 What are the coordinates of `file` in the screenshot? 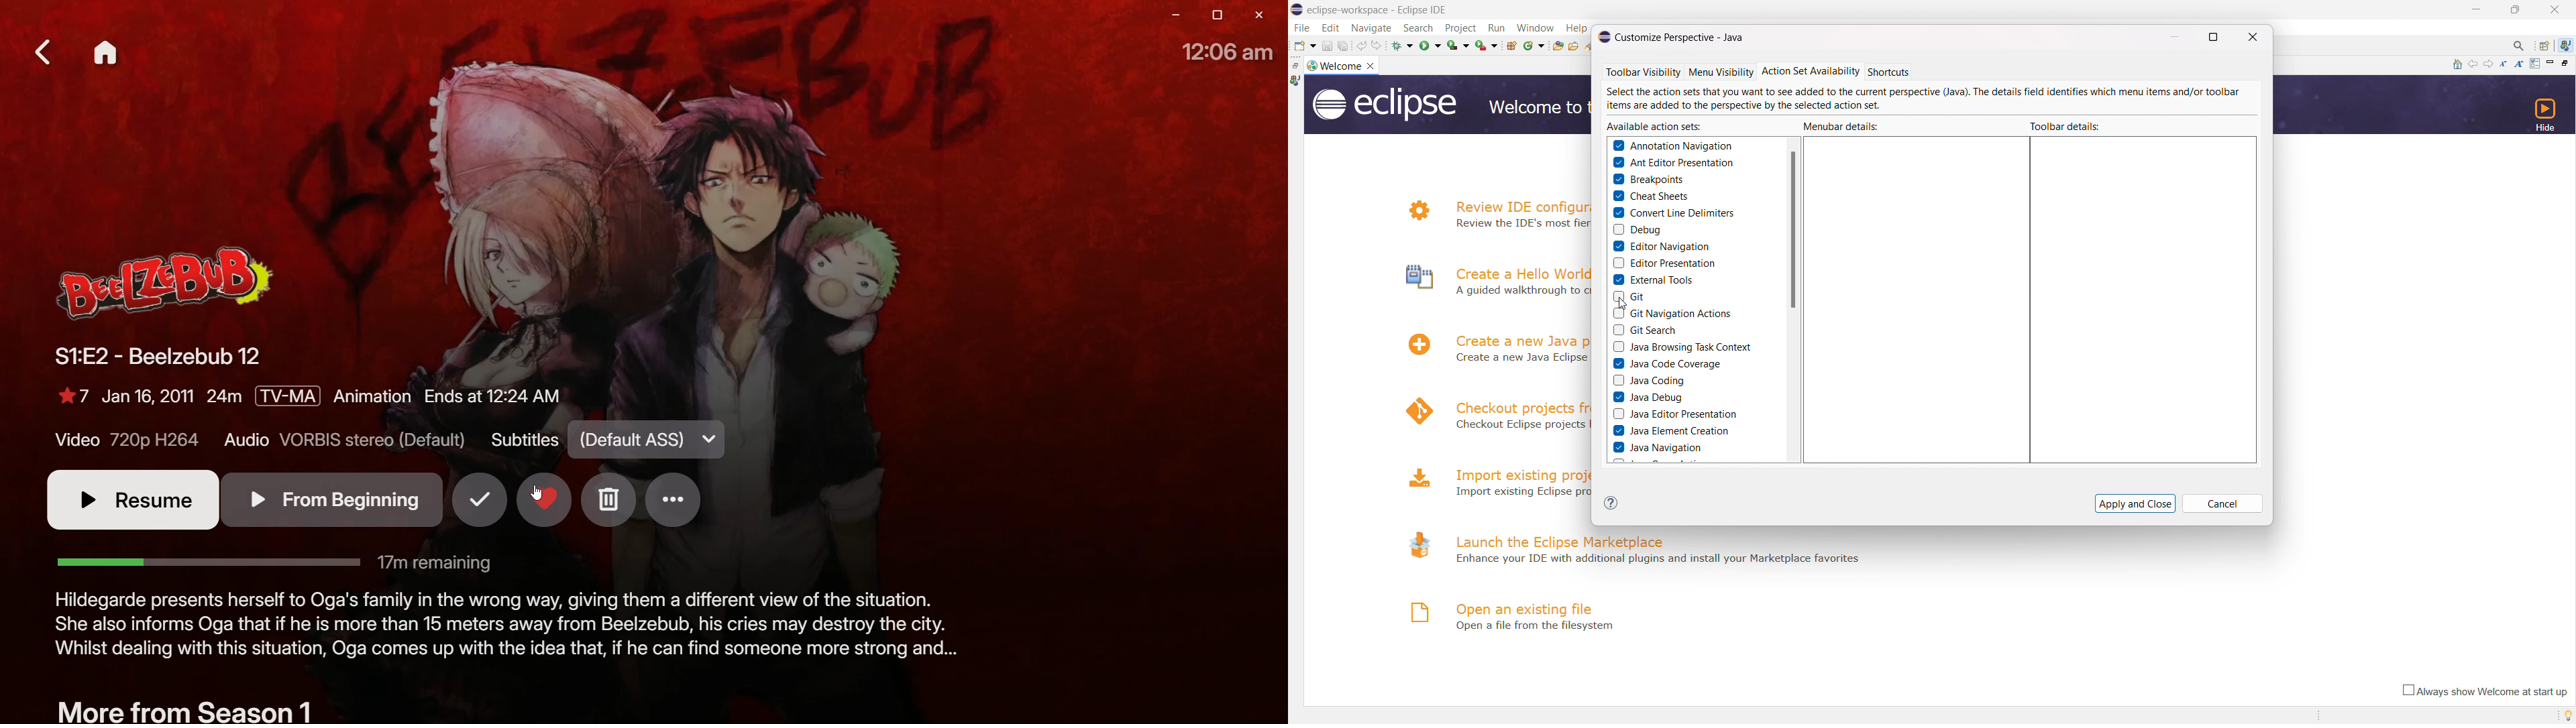 It's located at (1302, 27).